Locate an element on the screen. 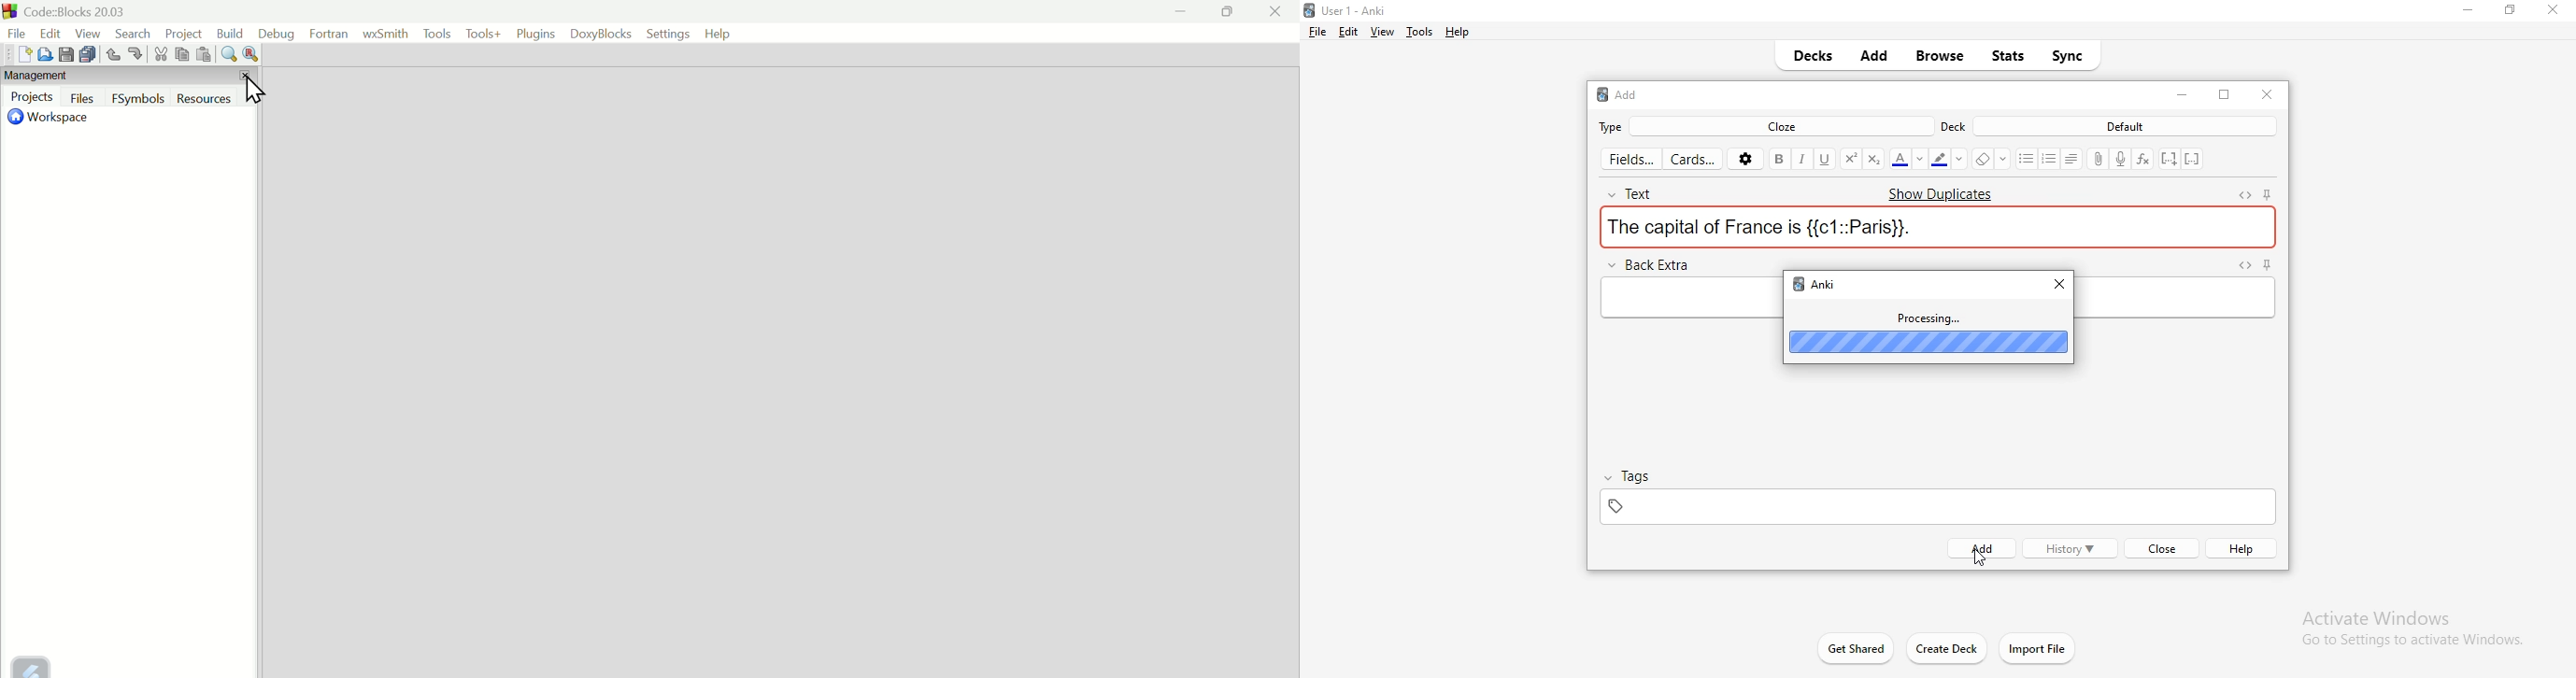  minimise is located at coordinates (2467, 13).